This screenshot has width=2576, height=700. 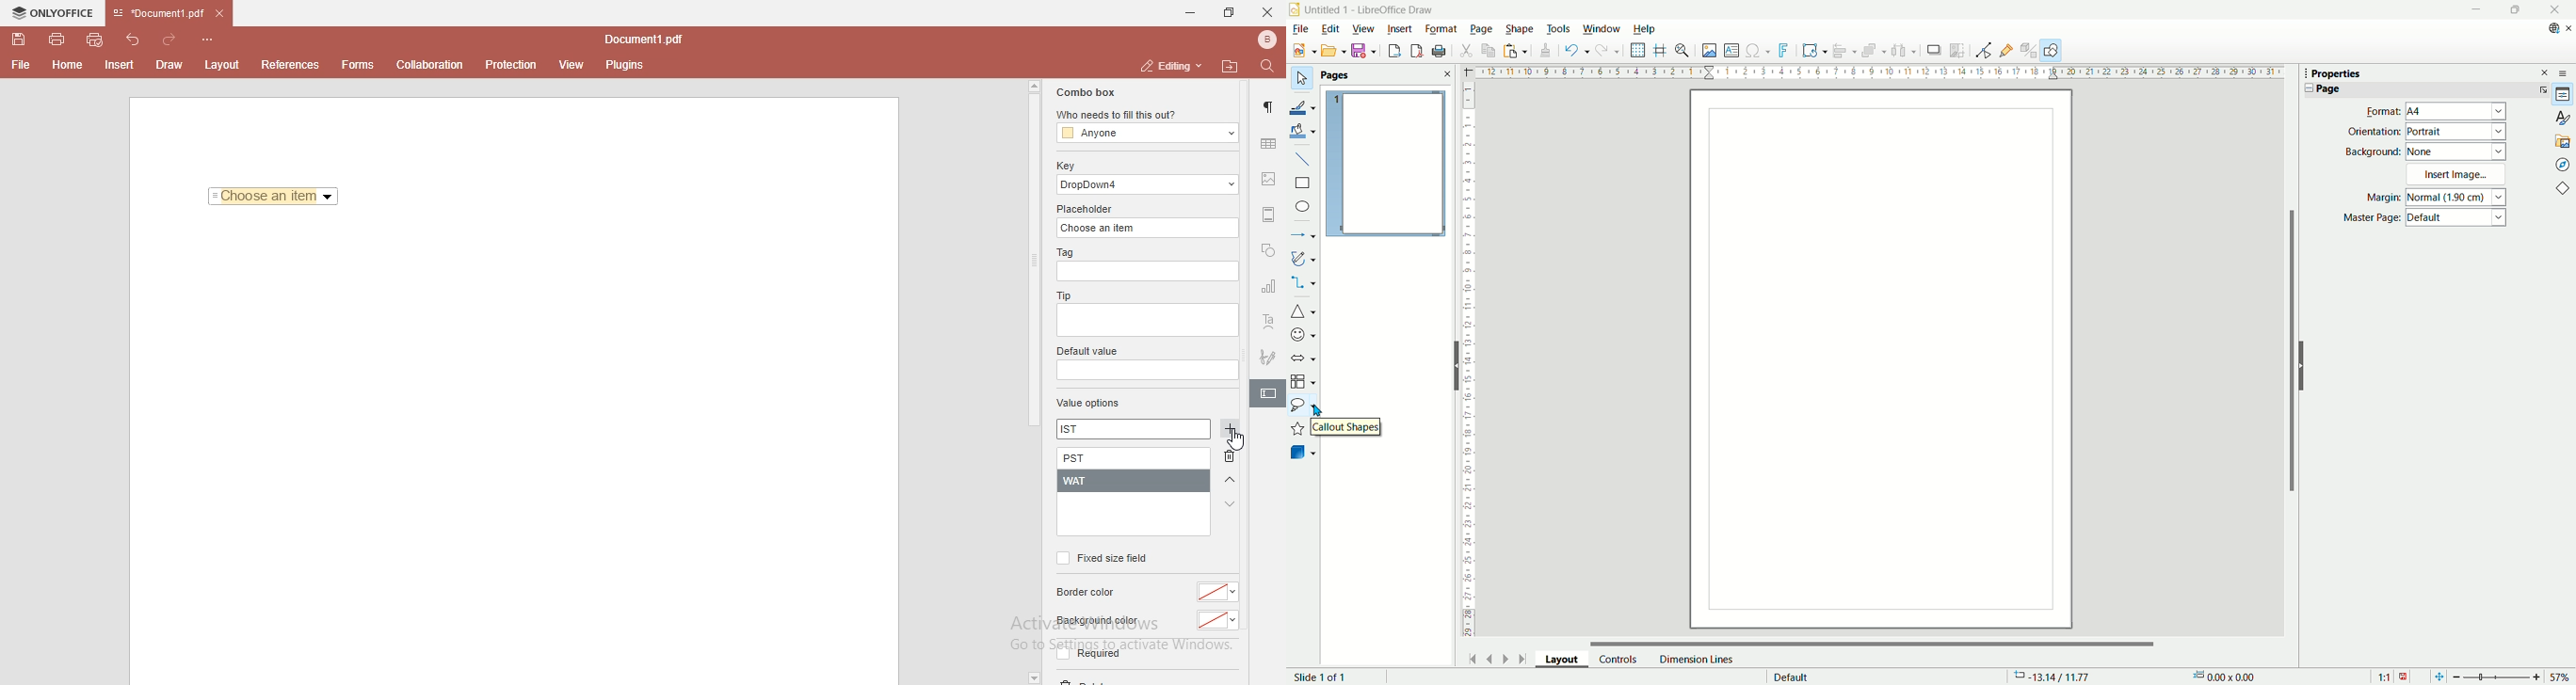 I want to click on redo, so click(x=1609, y=53).